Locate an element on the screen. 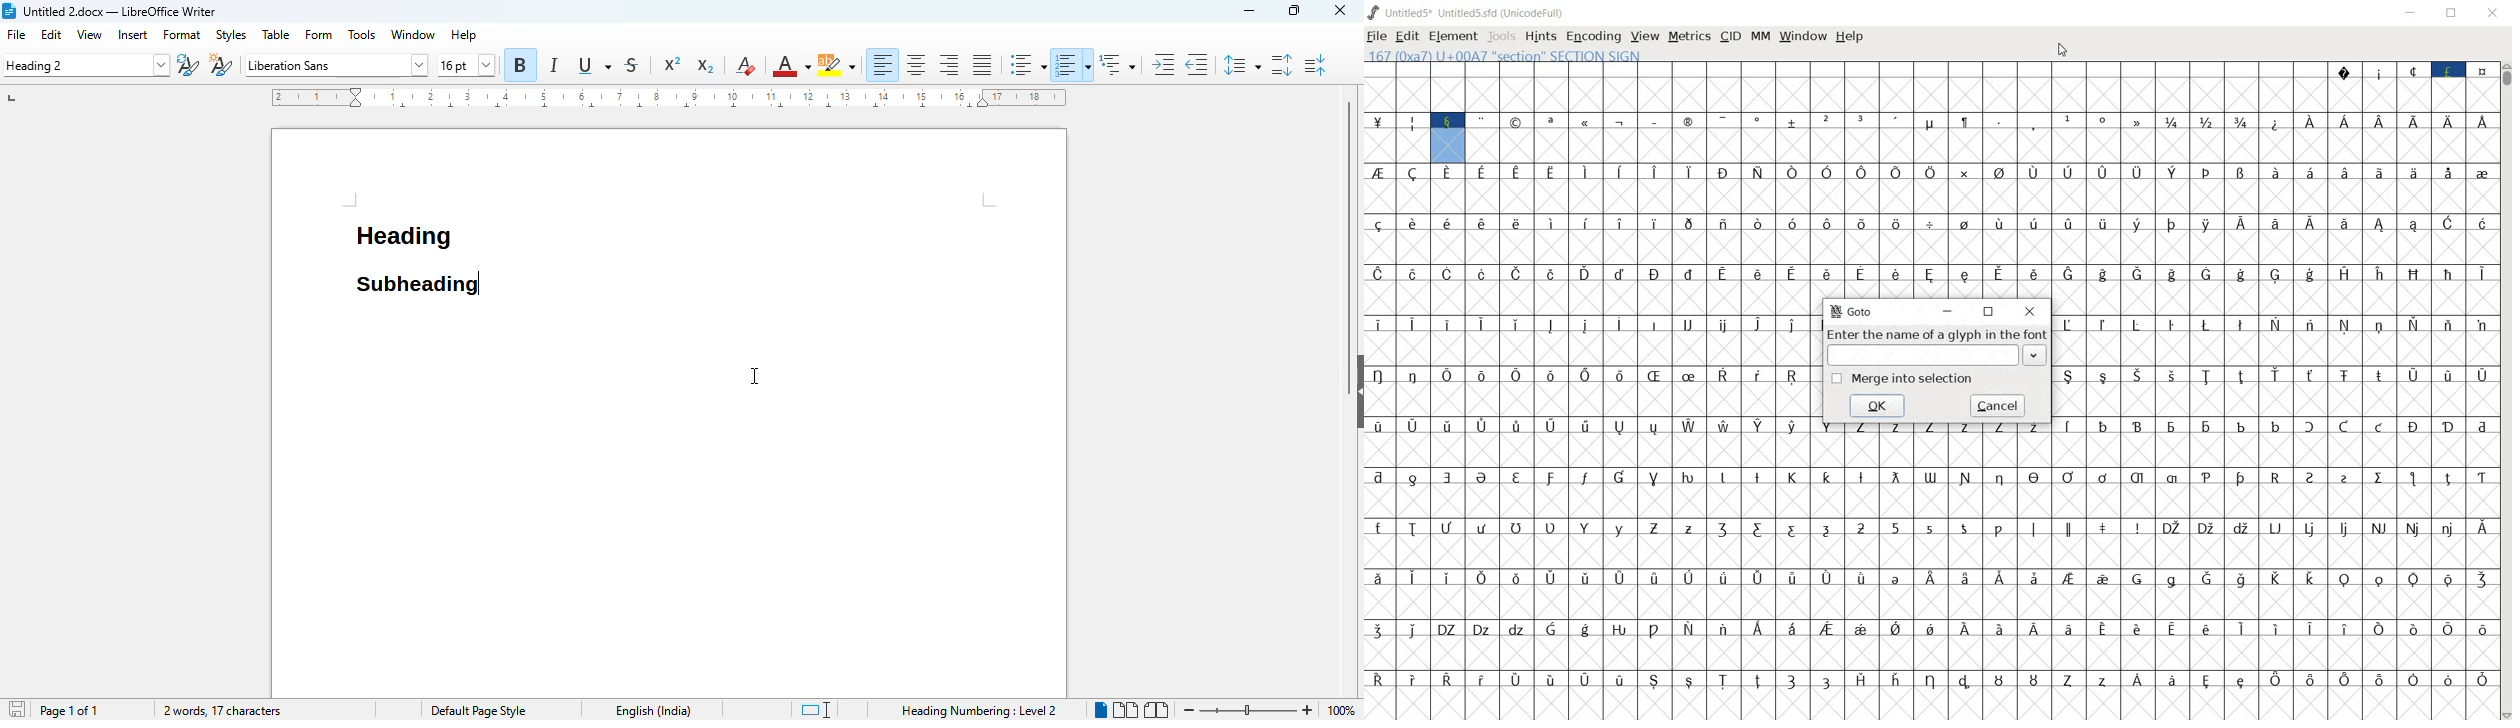  accented characters is located at coordinates (2101, 442).